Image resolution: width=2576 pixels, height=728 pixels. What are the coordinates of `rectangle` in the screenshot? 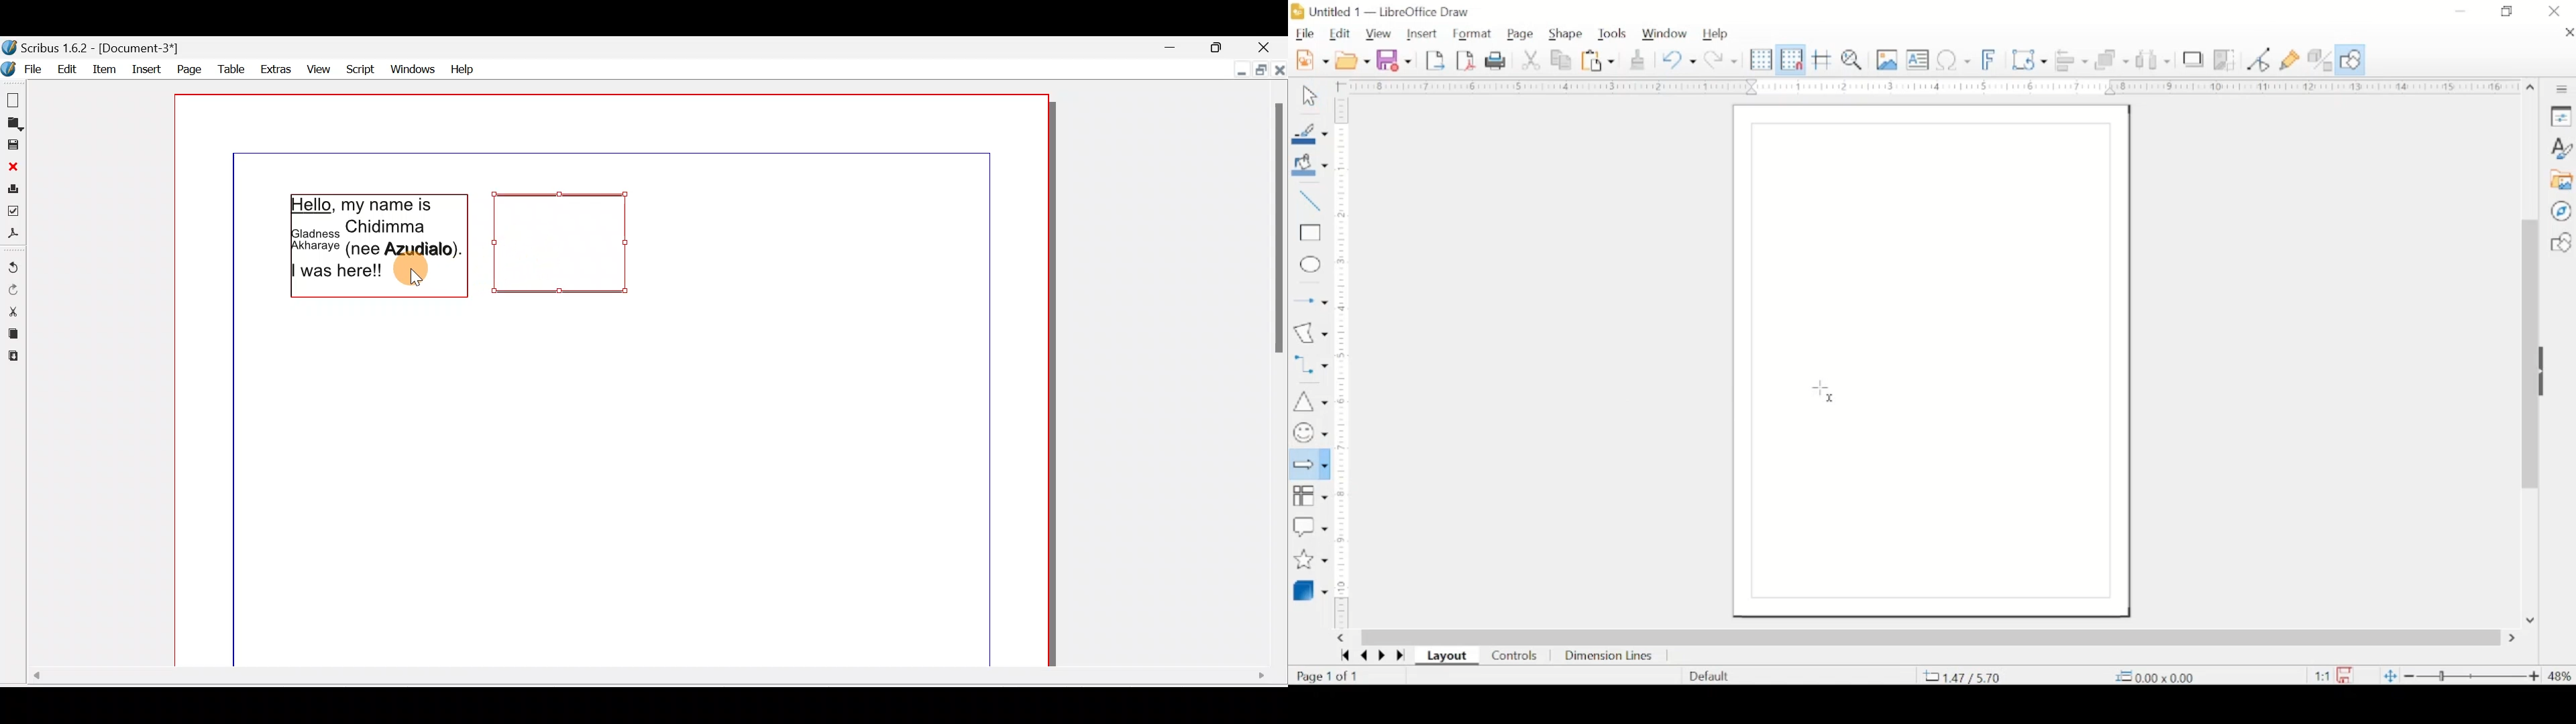 It's located at (1310, 233).